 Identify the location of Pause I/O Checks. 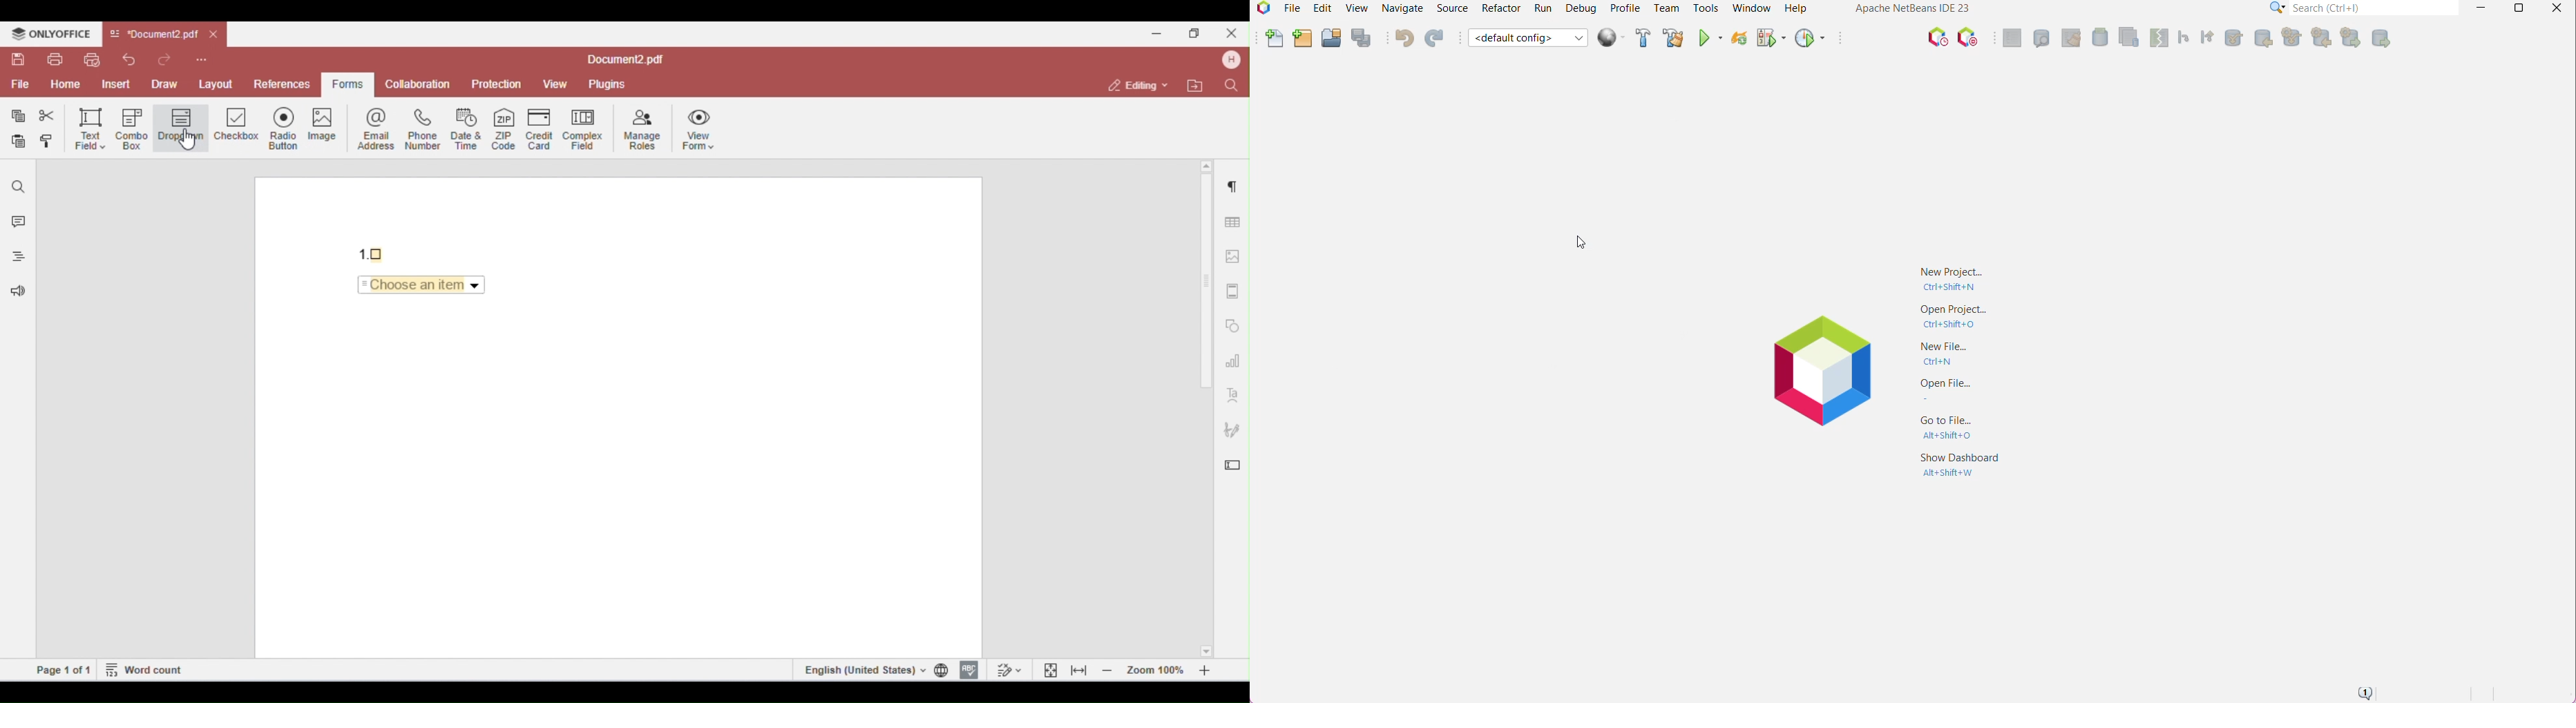
(1967, 38).